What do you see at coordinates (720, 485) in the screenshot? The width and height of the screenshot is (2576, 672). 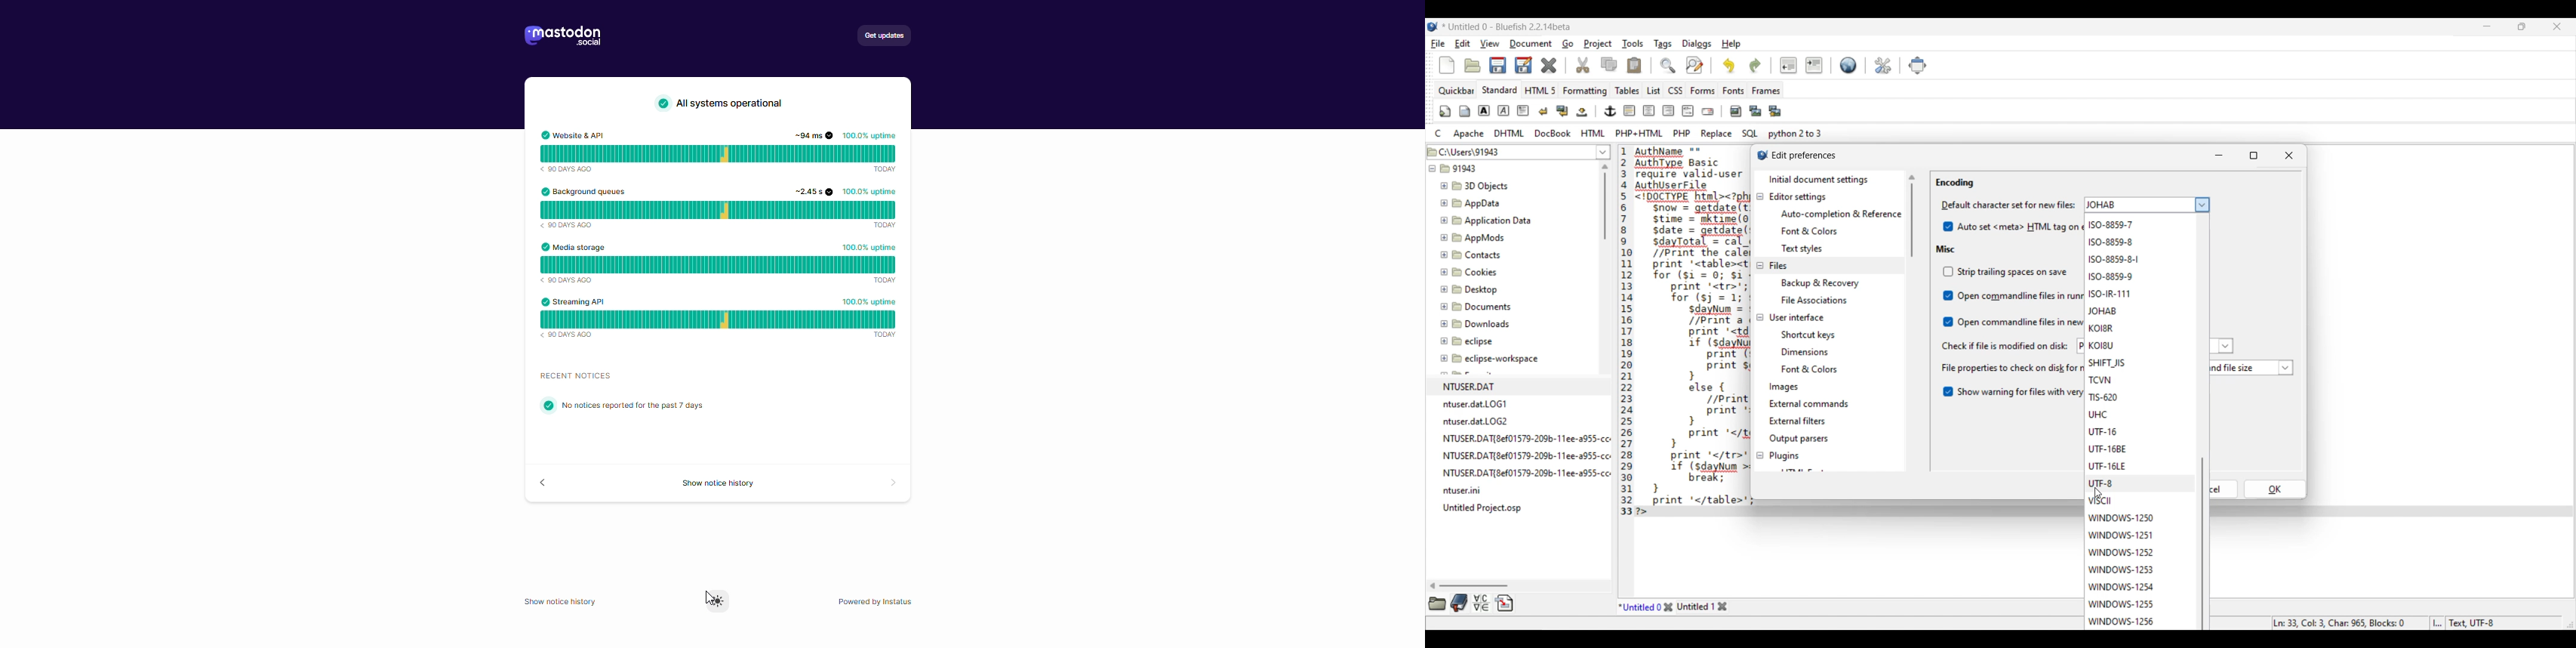 I see `show service history` at bounding box center [720, 485].